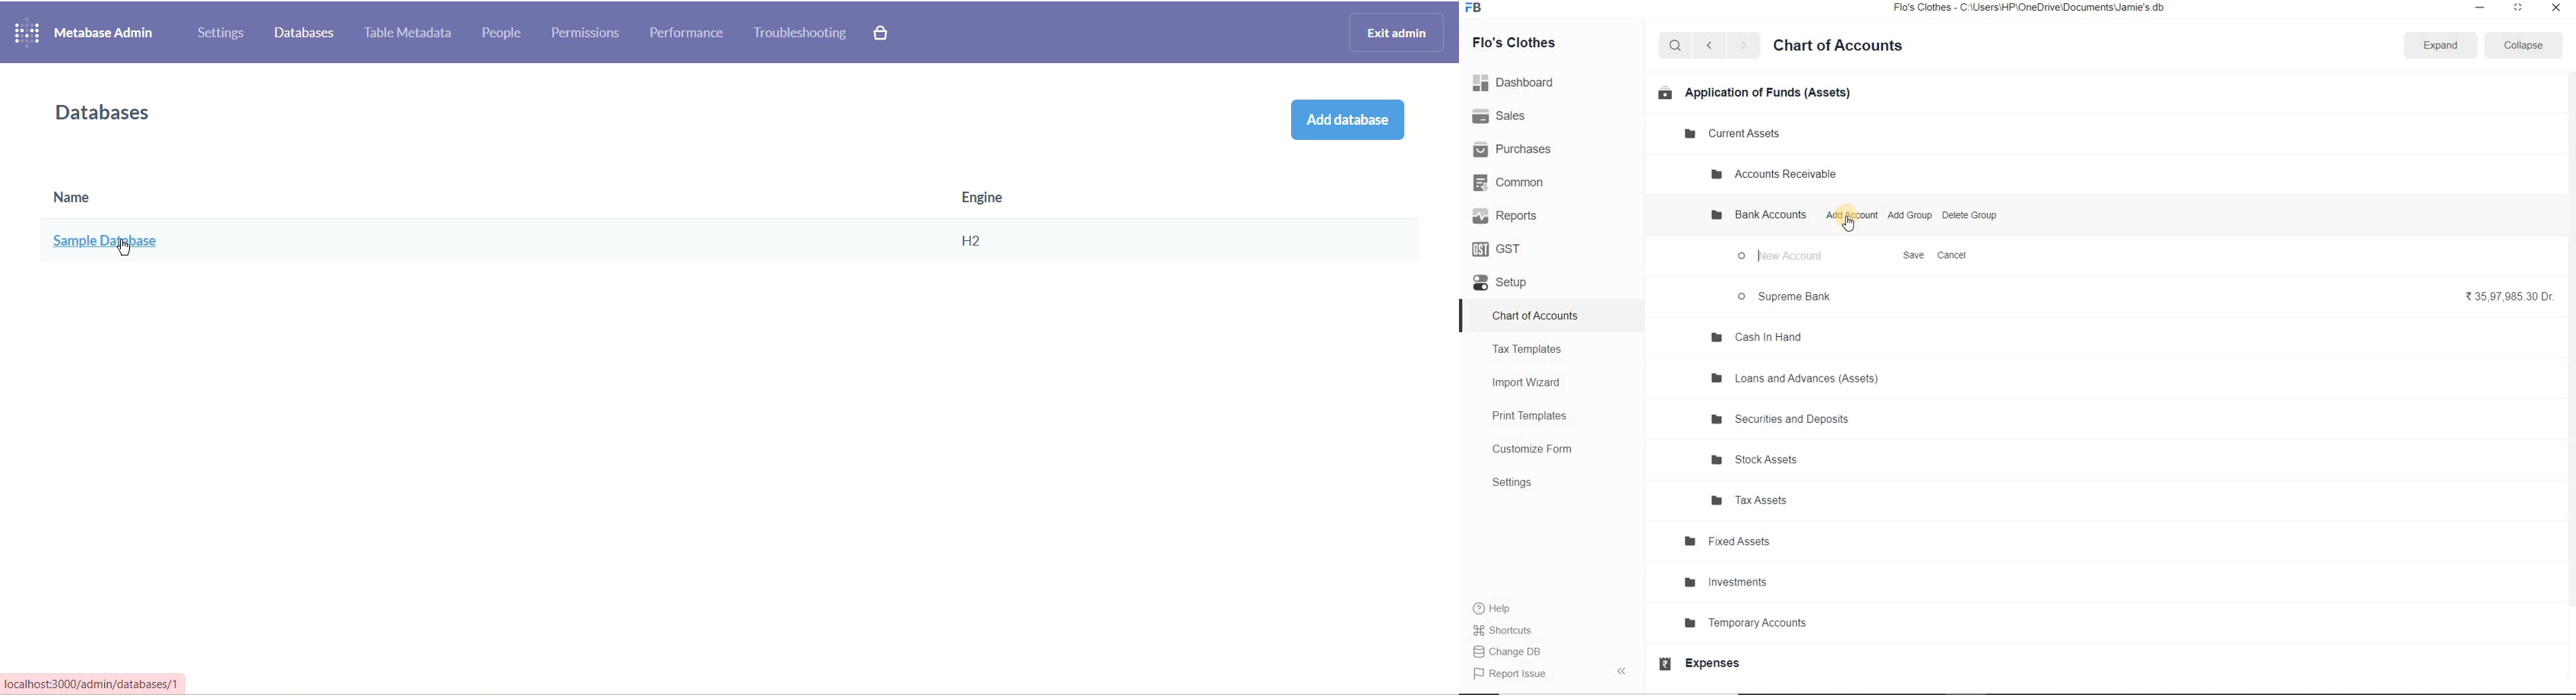 The image size is (2576, 700). I want to click on Tax Templates, so click(1542, 351).